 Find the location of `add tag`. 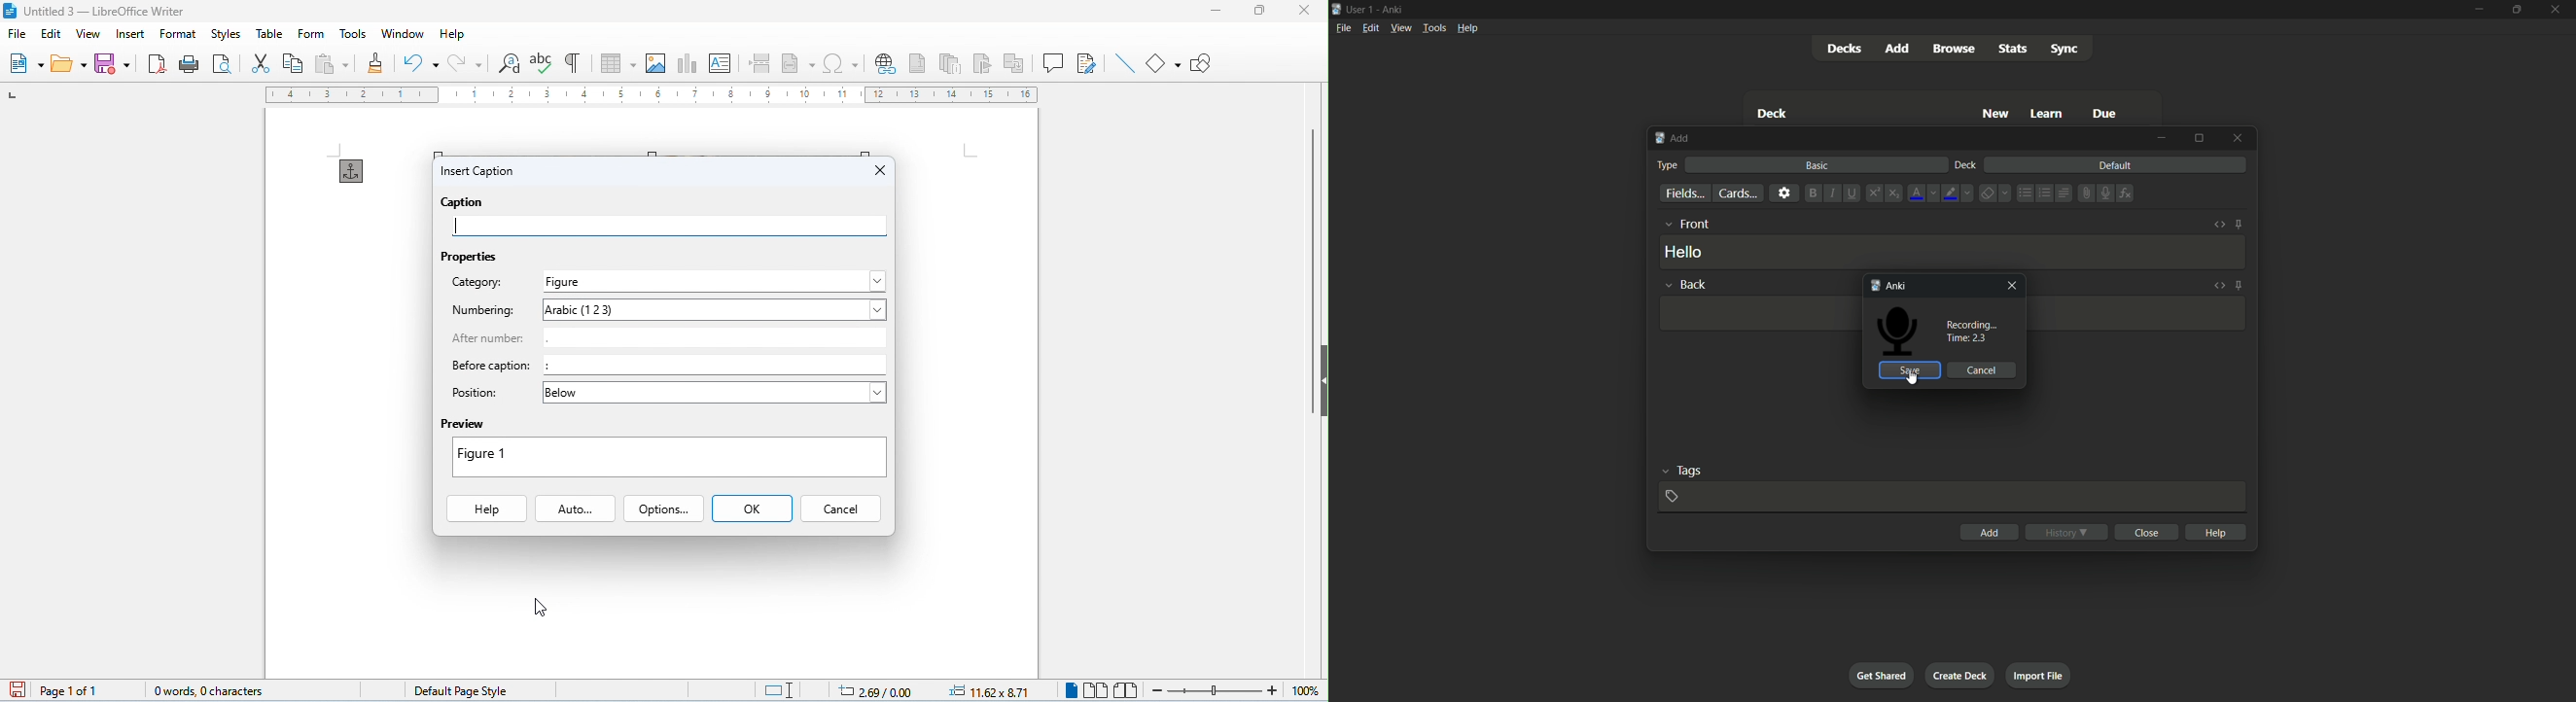

add tag is located at coordinates (1672, 497).